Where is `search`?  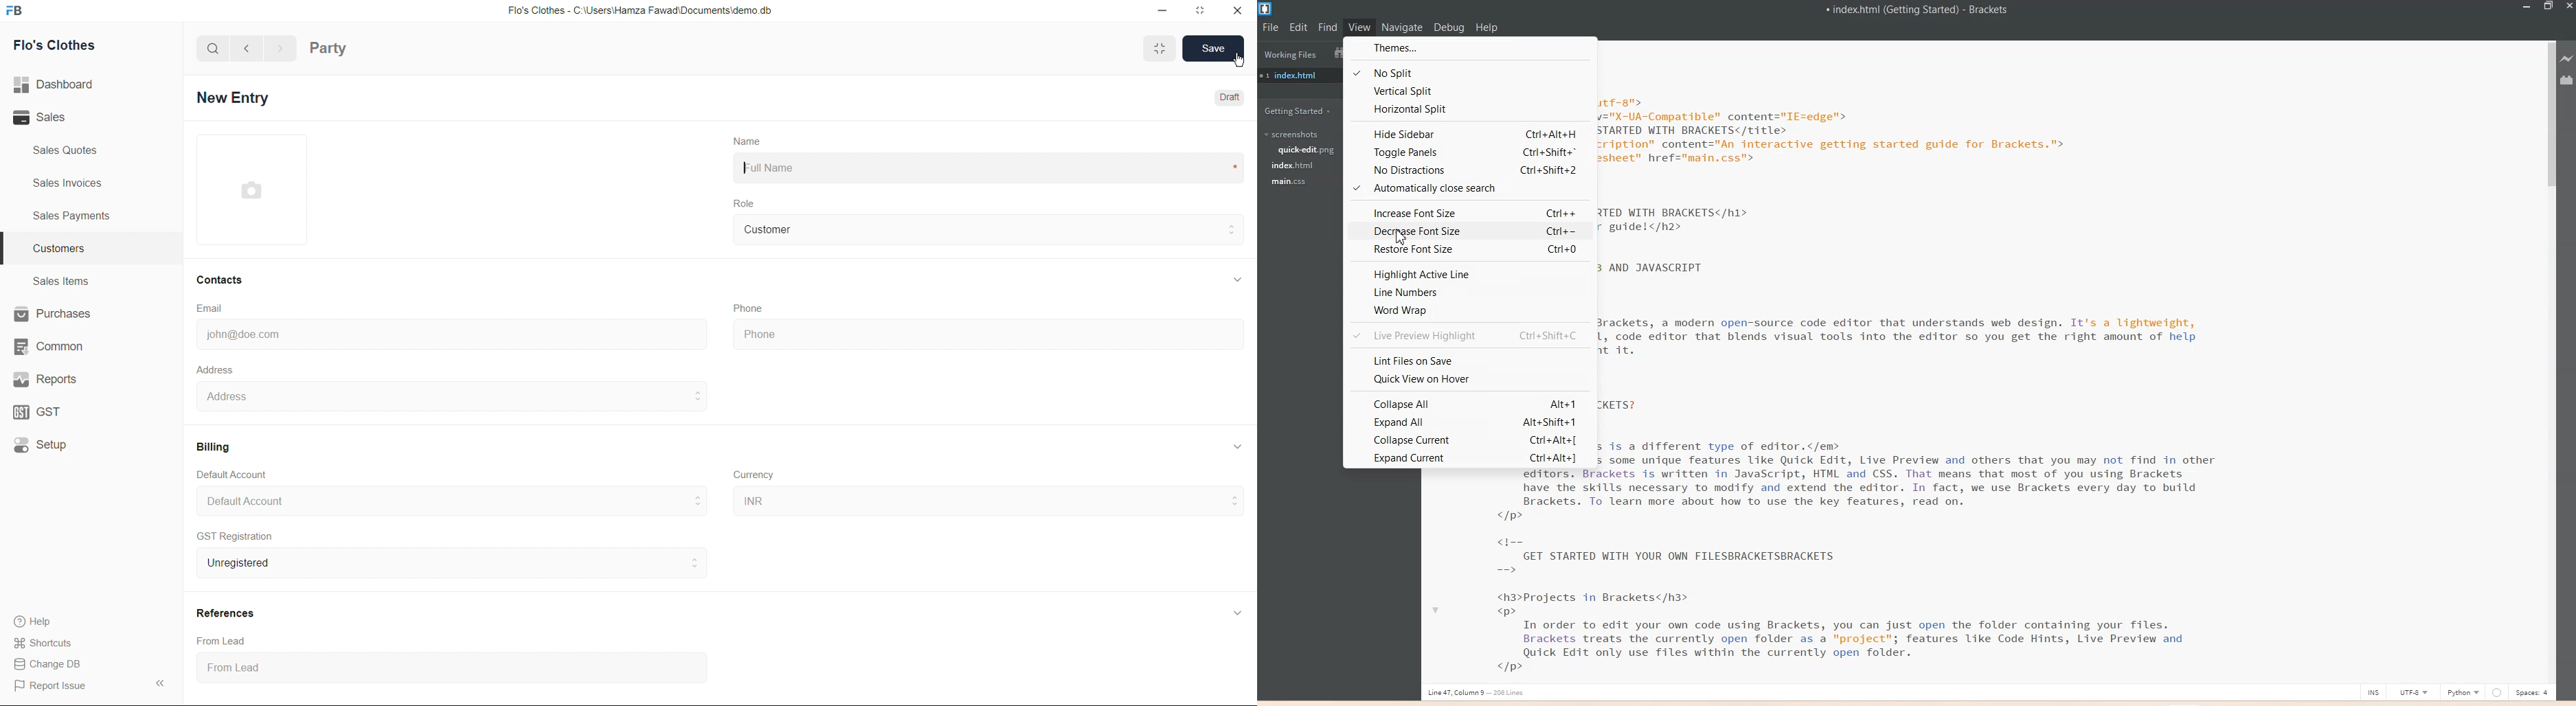 search is located at coordinates (210, 47).